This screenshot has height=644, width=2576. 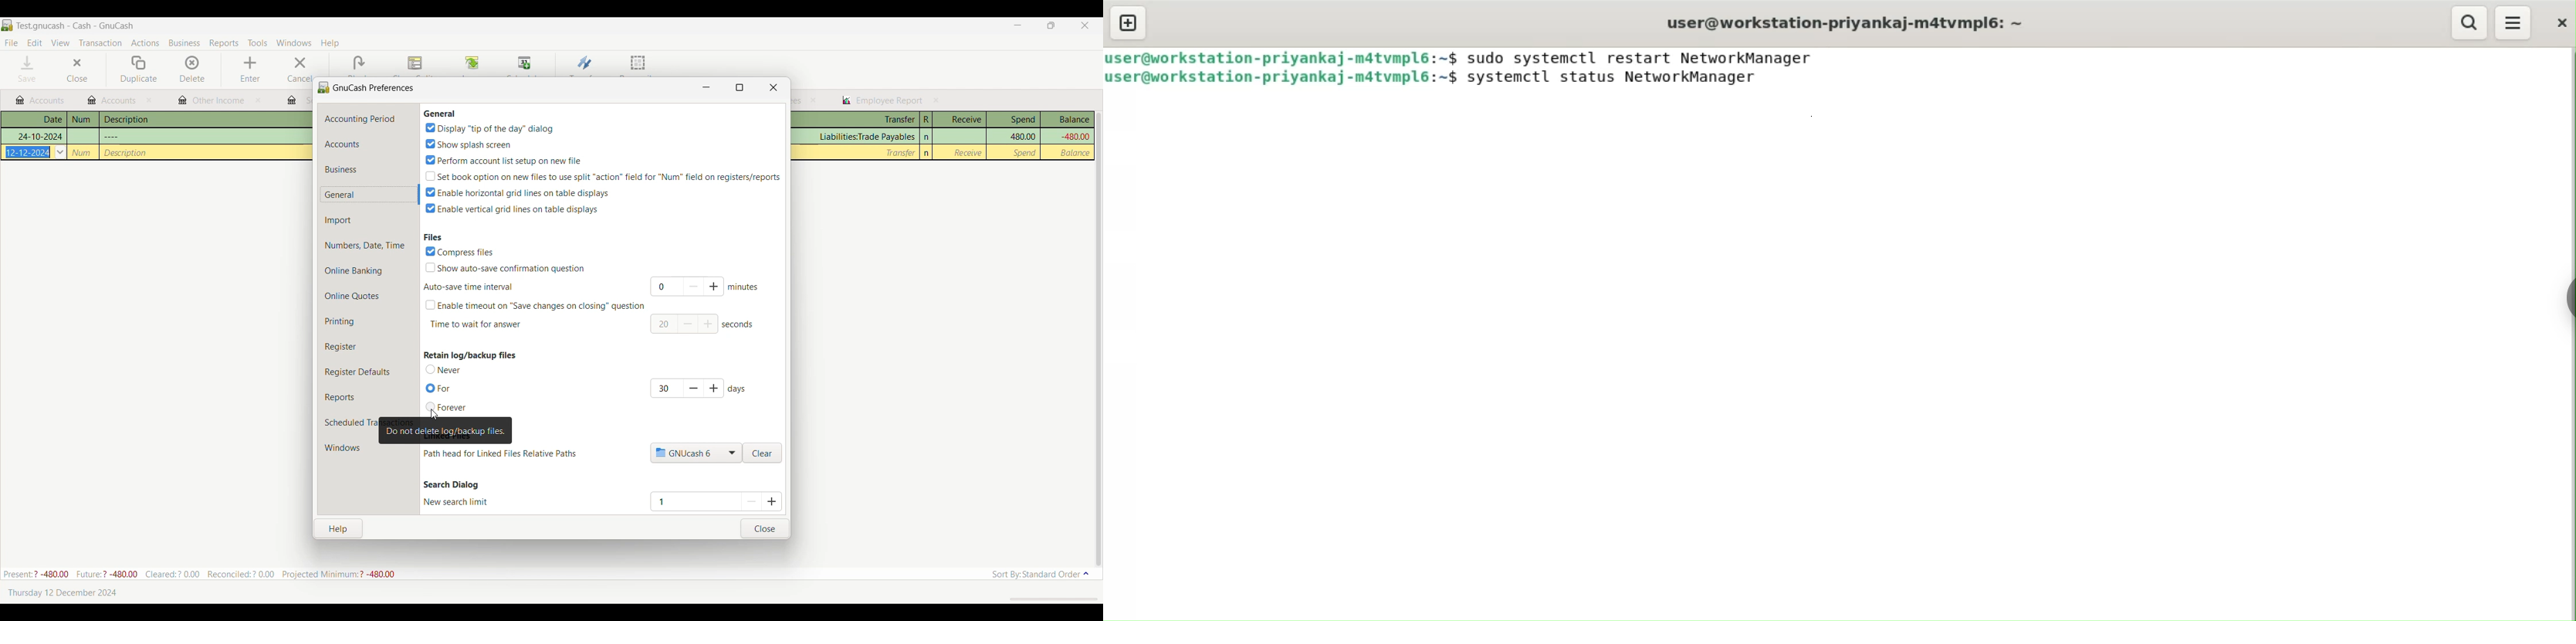 What do you see at coordinates (368, 296) in the screenshot?
I see `Online quotes` at bounding box center [368, 296].